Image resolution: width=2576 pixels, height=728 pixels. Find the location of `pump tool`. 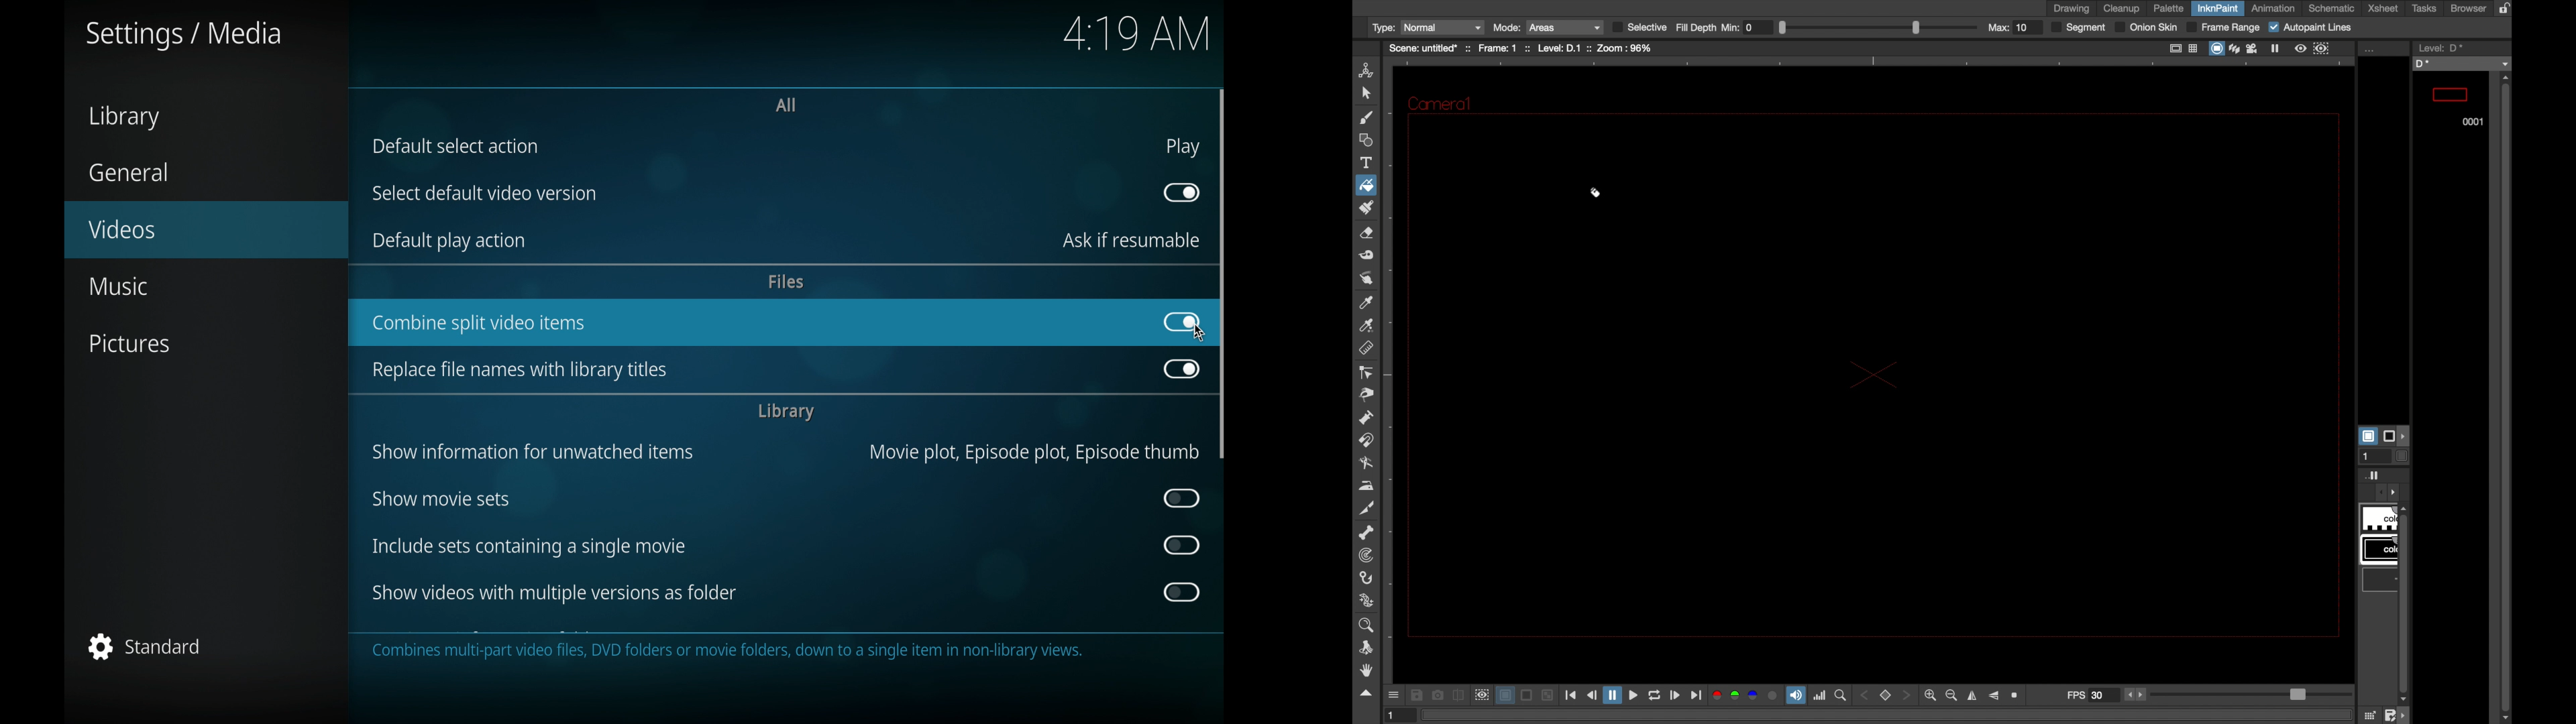

pump tool is located at coordinates (1365, 418).